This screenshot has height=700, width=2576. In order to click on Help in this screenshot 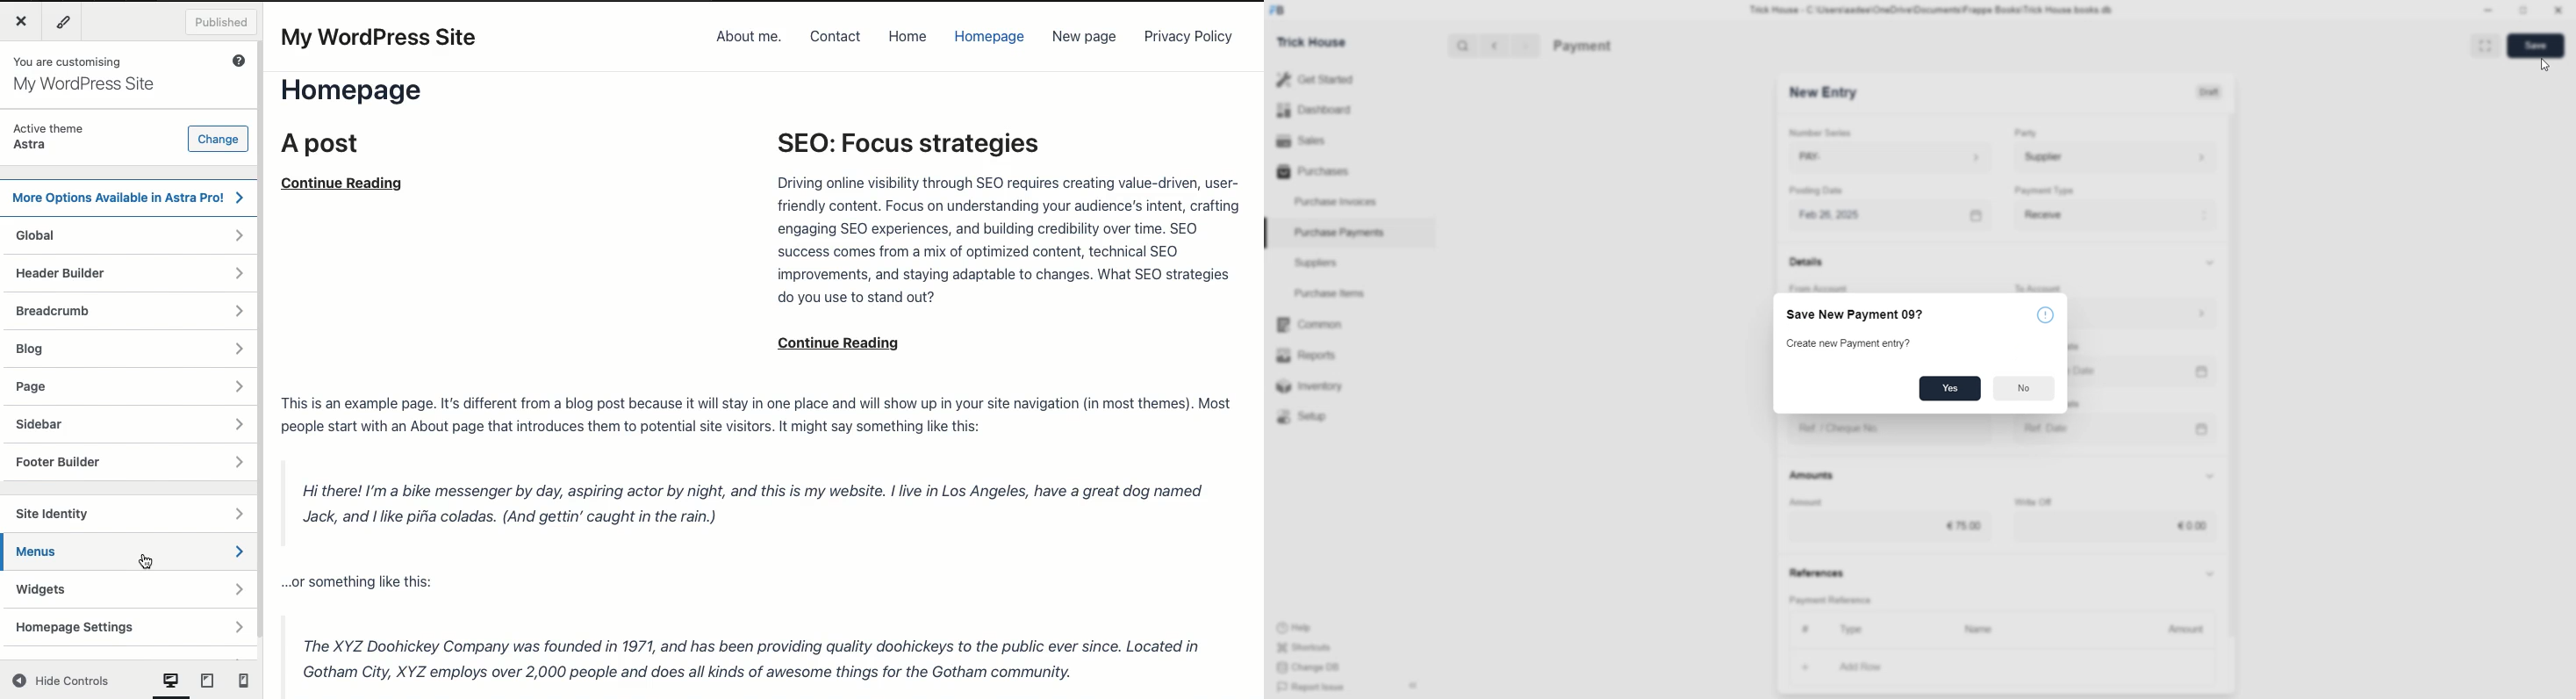, I will do `click(238, 61)`.